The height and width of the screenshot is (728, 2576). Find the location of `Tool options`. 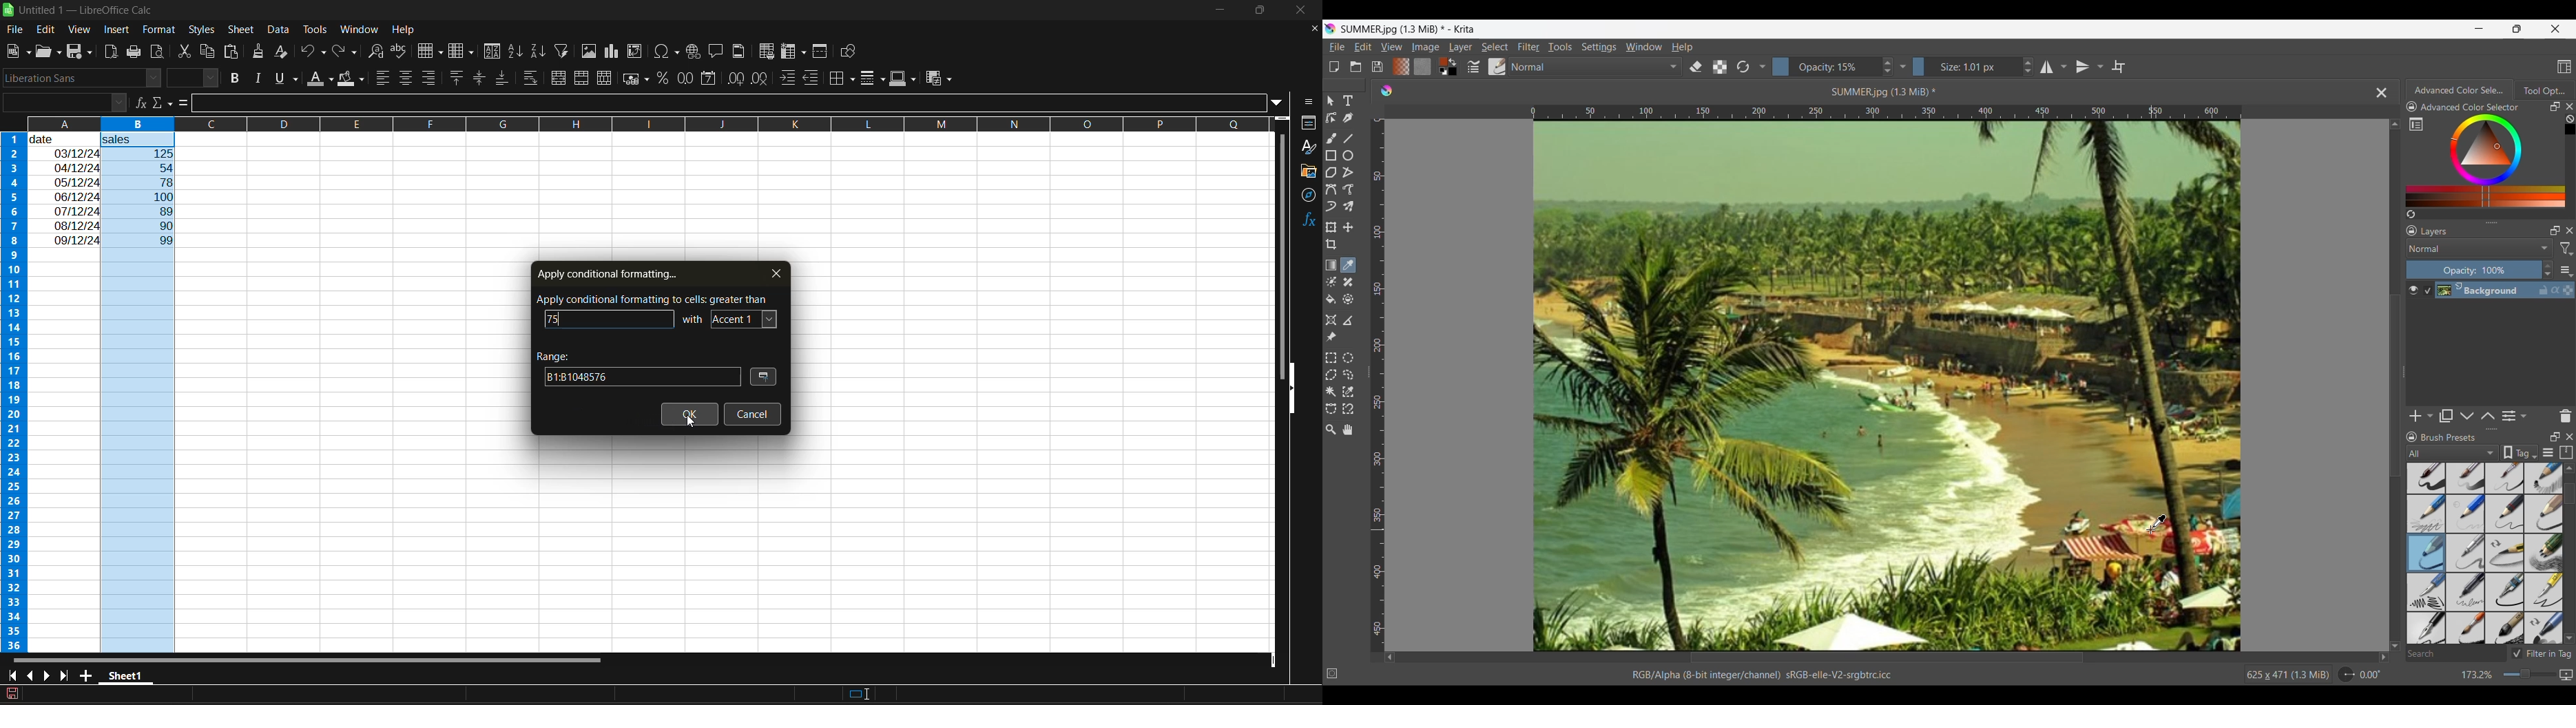

Tool options is located at coordinates (2544, 90).